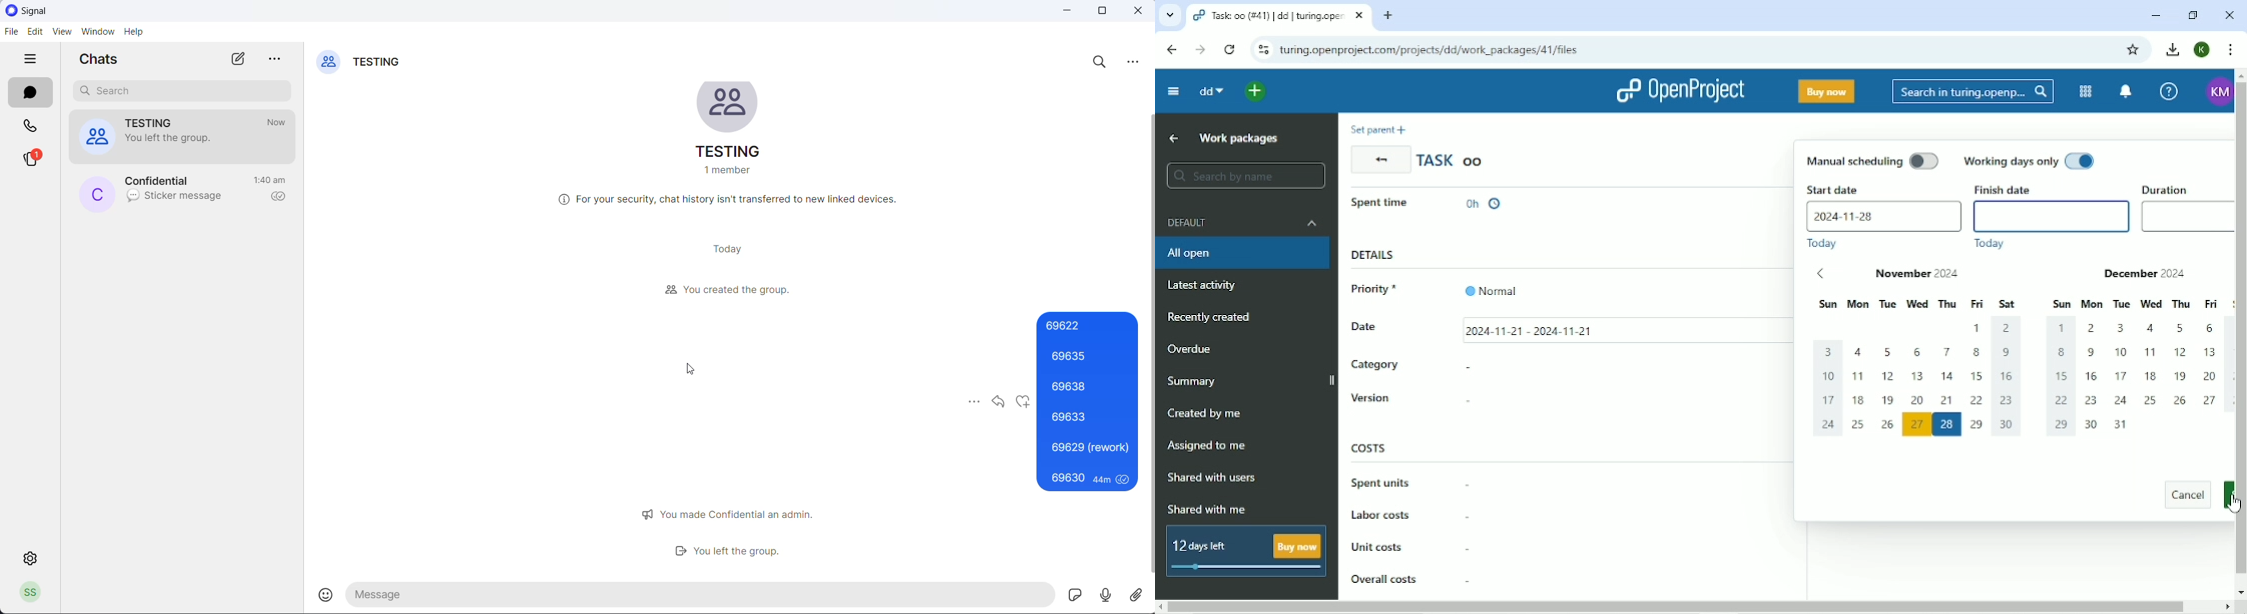  Describe the element at coordinates (33, 61) in the screenshot. I see `hide tabs` at that location.